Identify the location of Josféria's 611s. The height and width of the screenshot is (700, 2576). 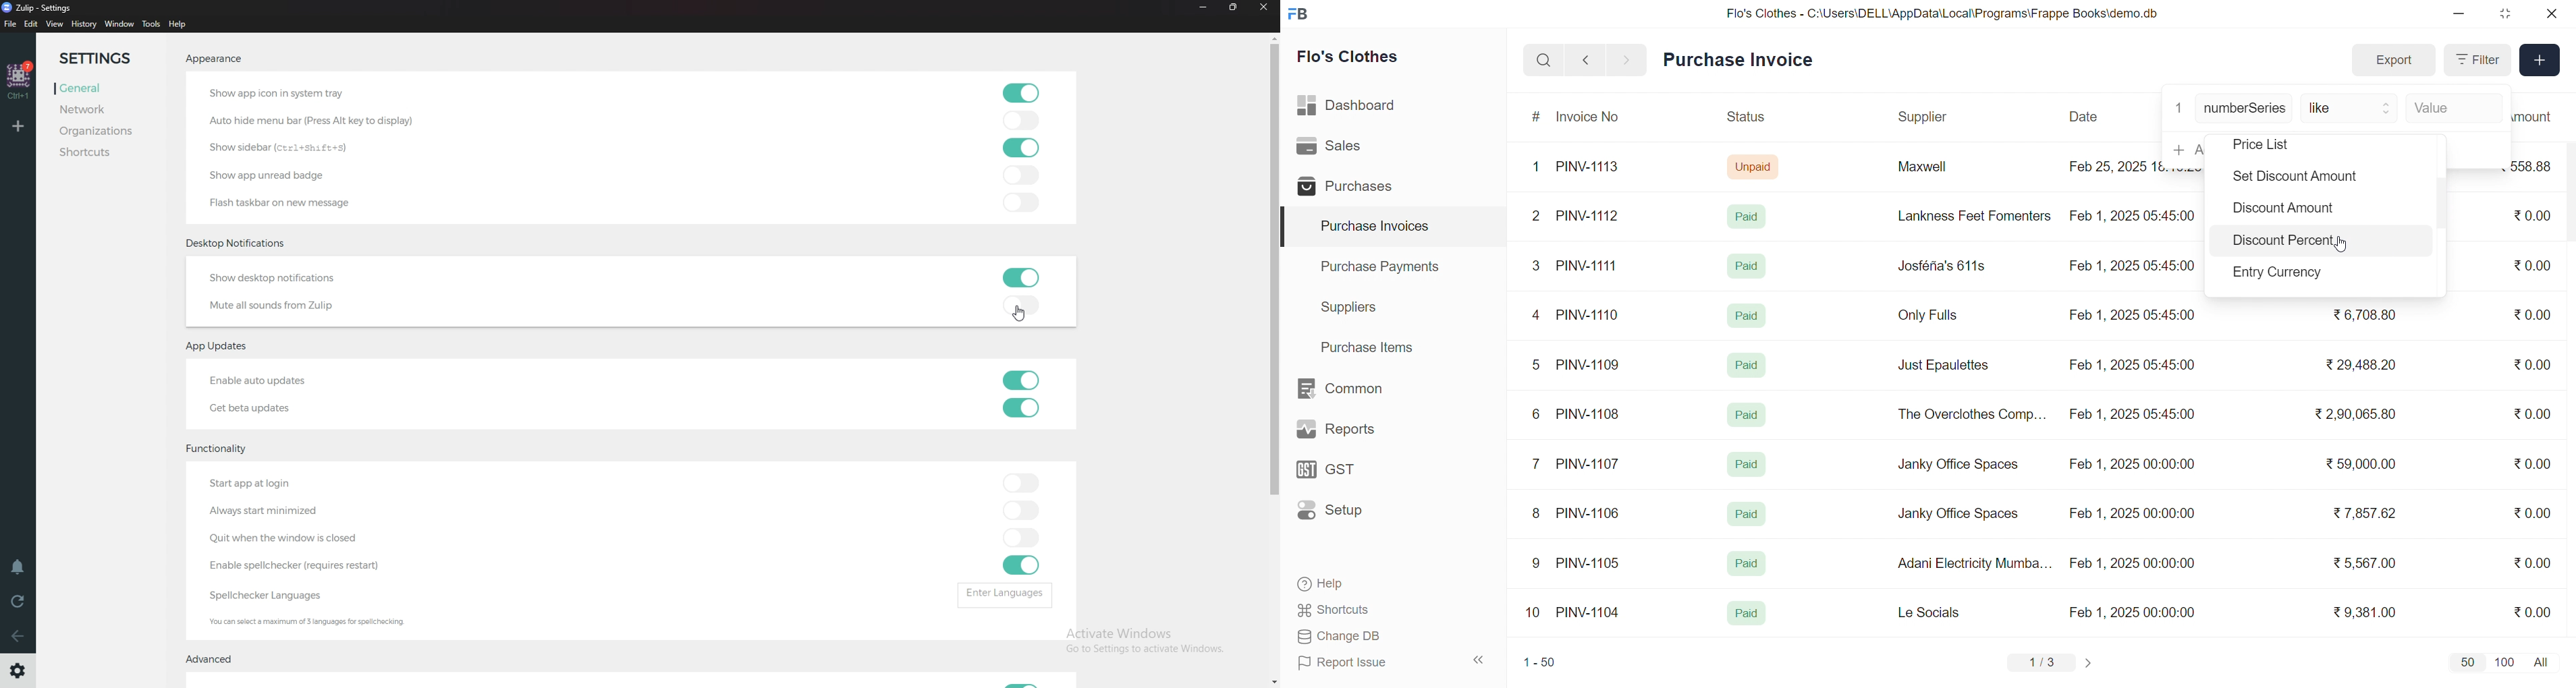
(1940, 264).